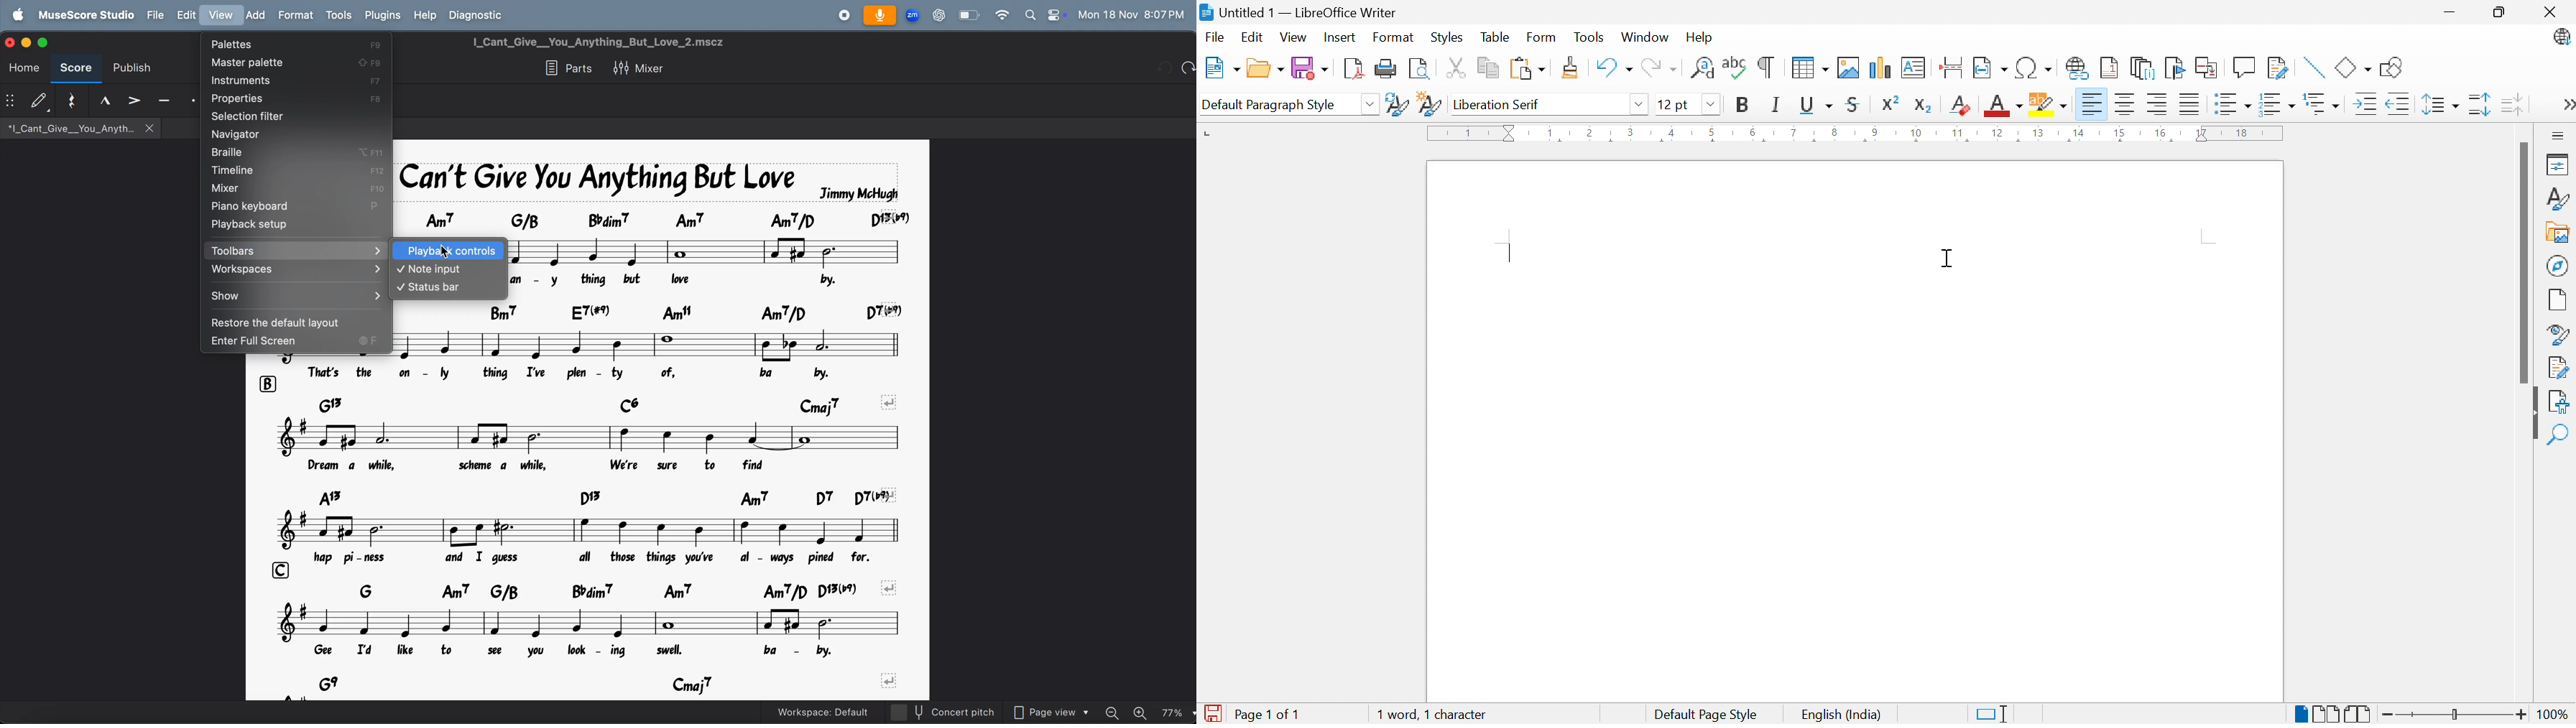  I want to click on Insert, so click(1342, 36).